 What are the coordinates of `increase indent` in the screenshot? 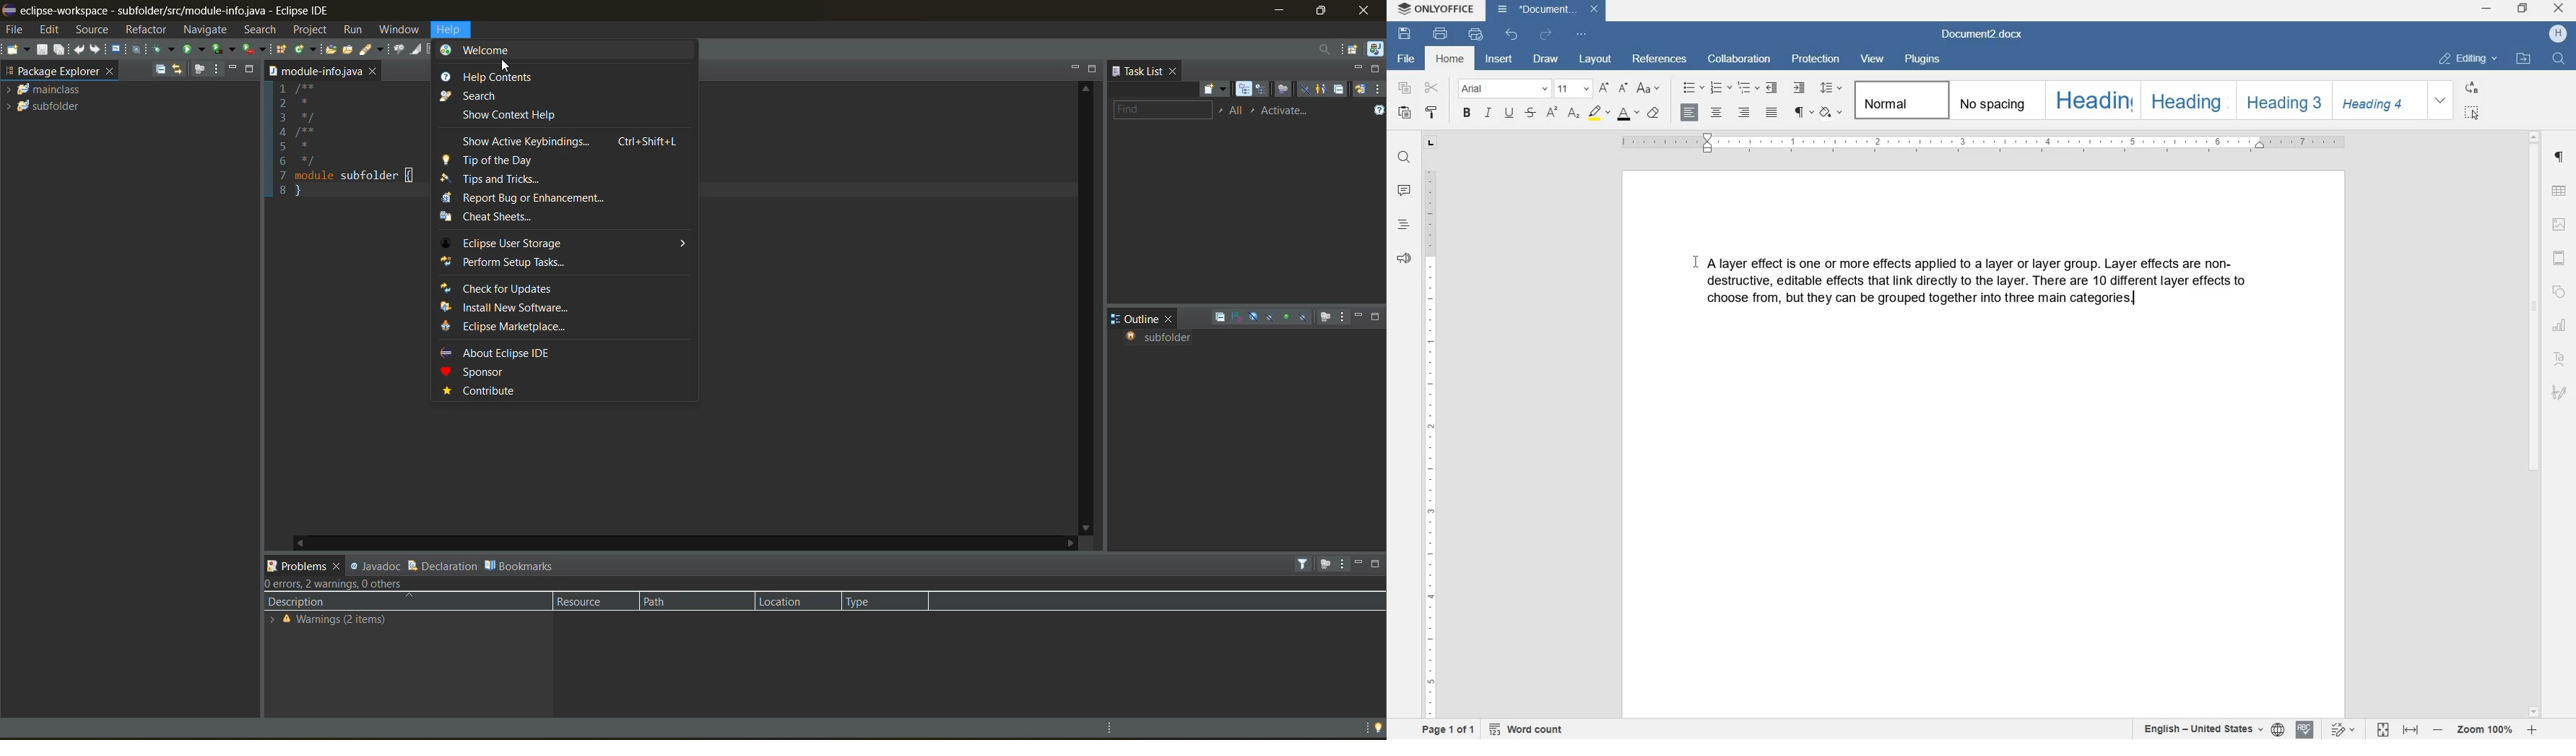 It's located at (1800, 89).